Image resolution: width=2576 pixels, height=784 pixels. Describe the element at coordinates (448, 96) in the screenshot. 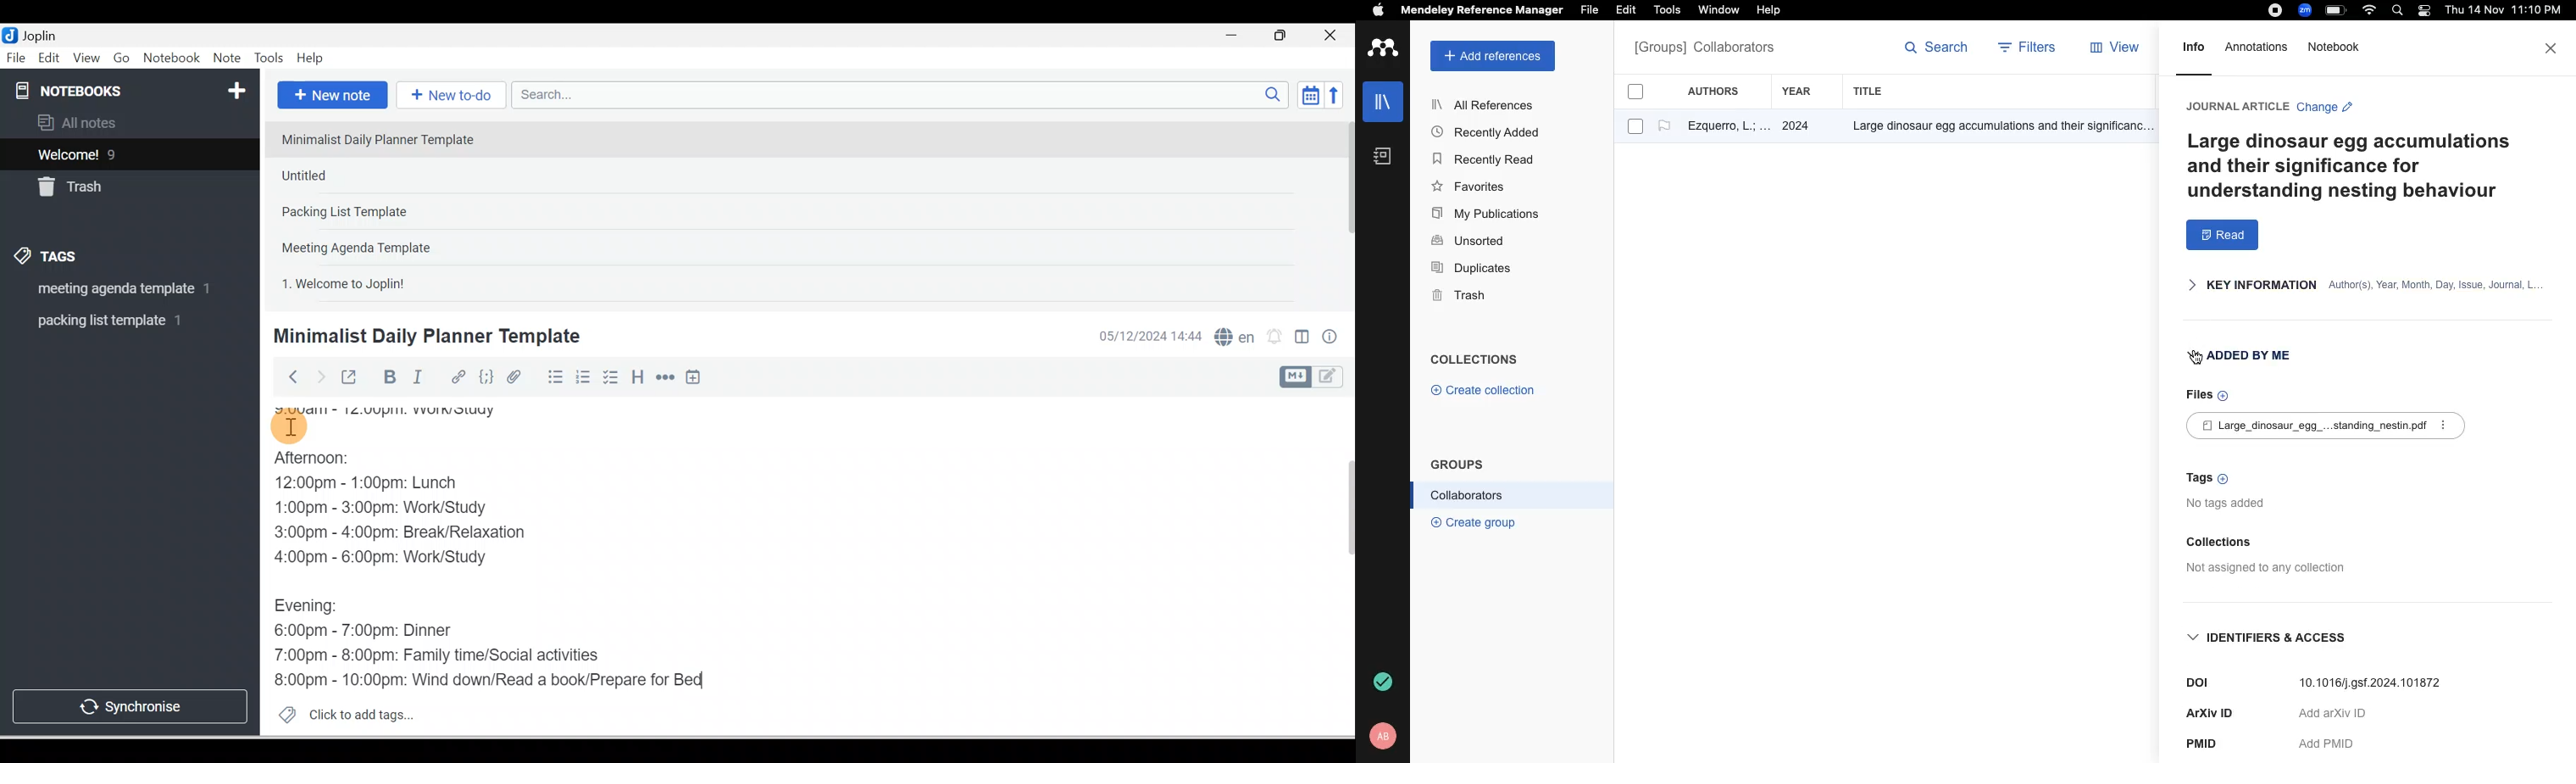

I see `New to-do` at that location.